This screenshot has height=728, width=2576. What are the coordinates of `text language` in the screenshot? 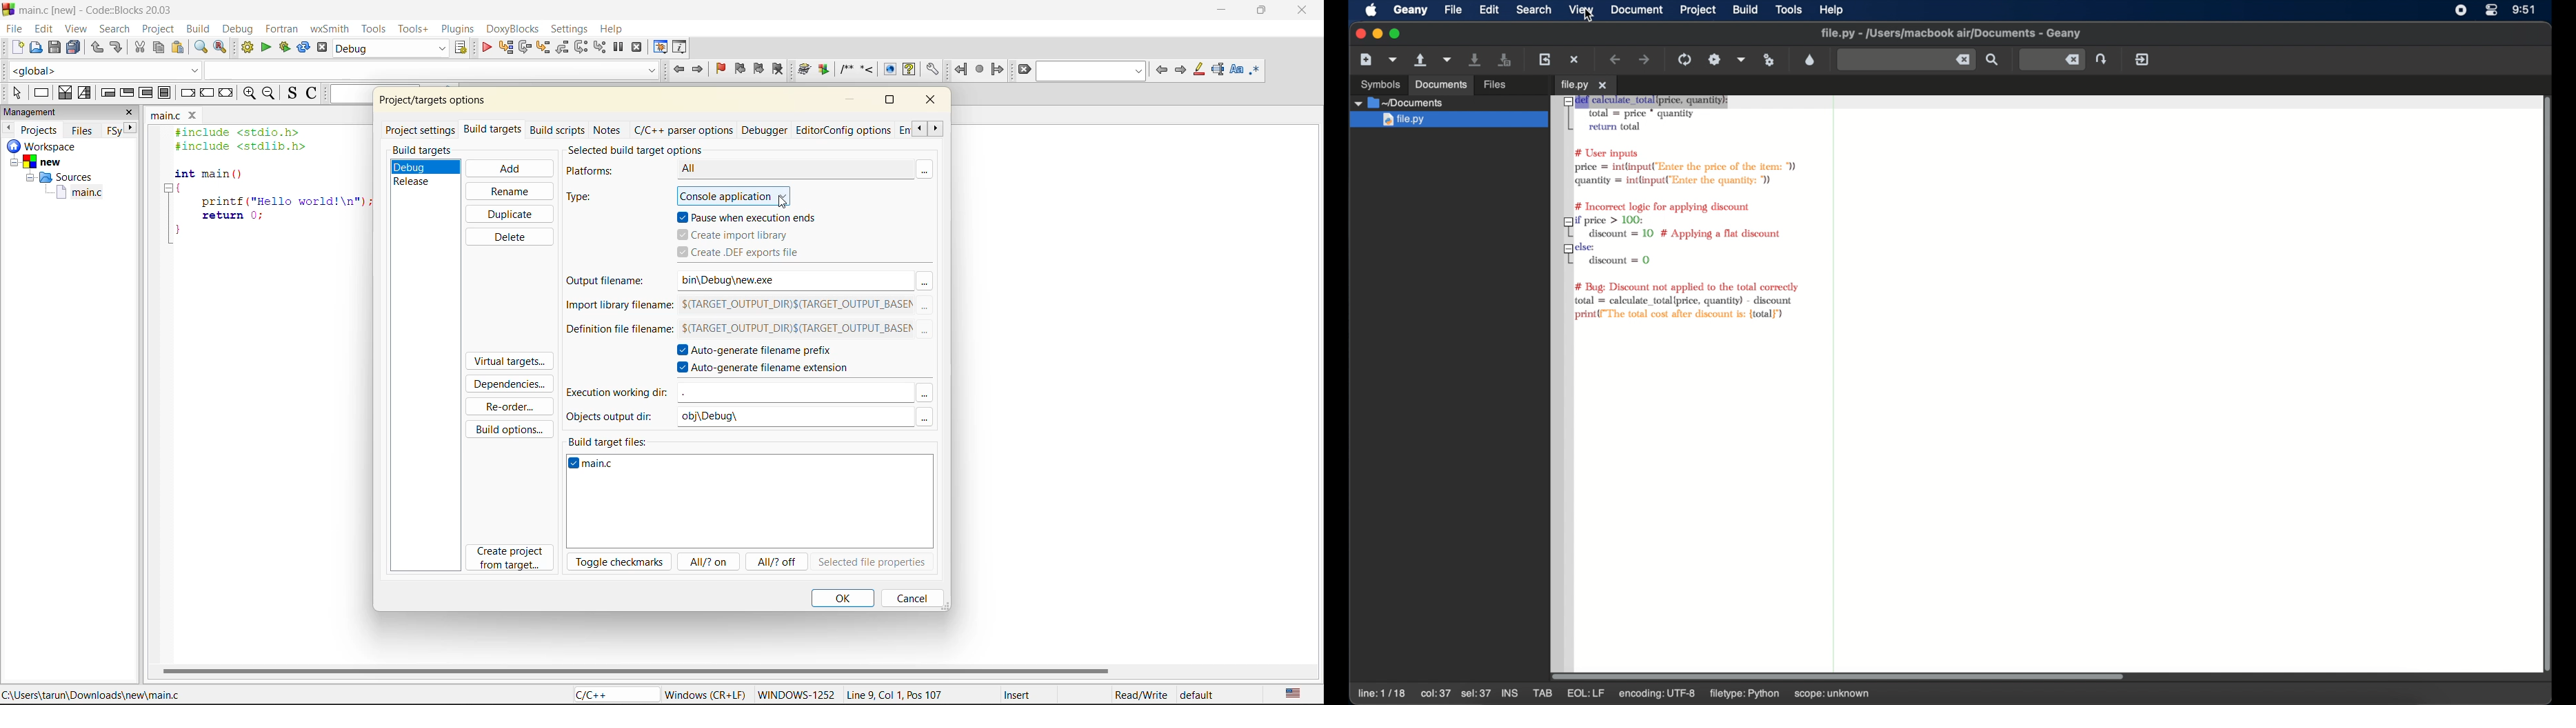 It's located at (1294, 691).